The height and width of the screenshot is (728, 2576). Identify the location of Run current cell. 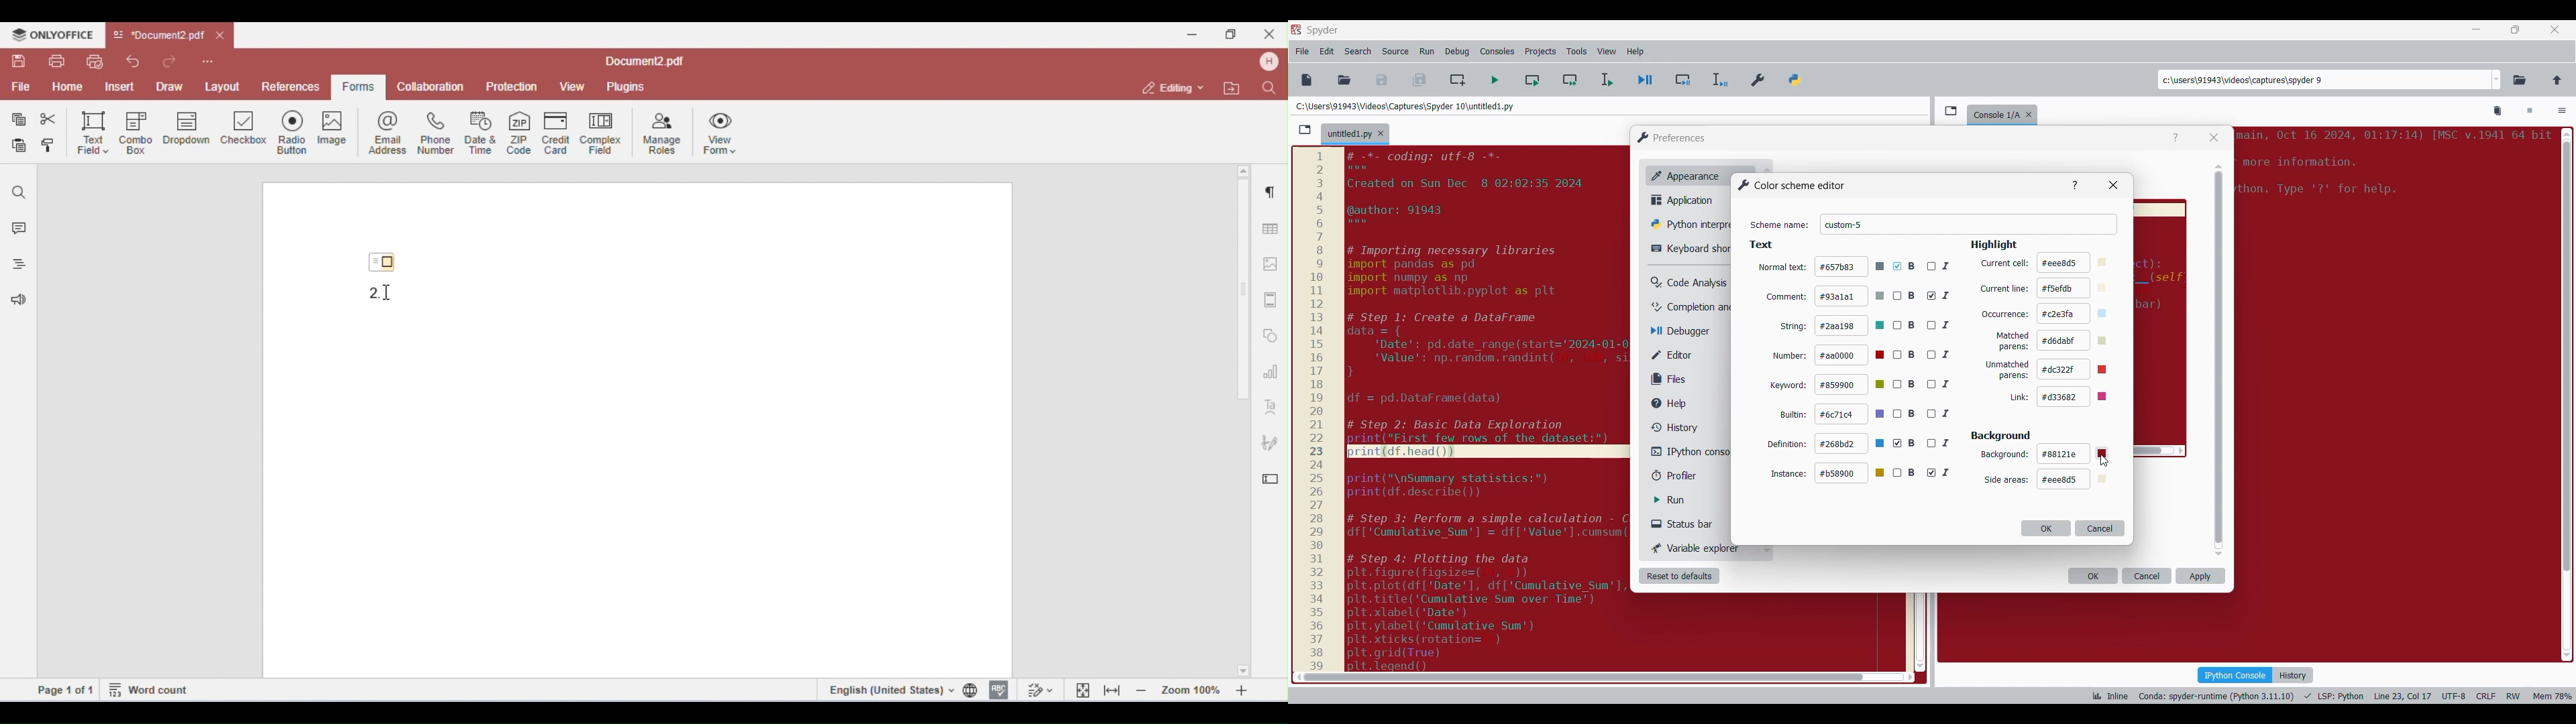
(1532, 80).